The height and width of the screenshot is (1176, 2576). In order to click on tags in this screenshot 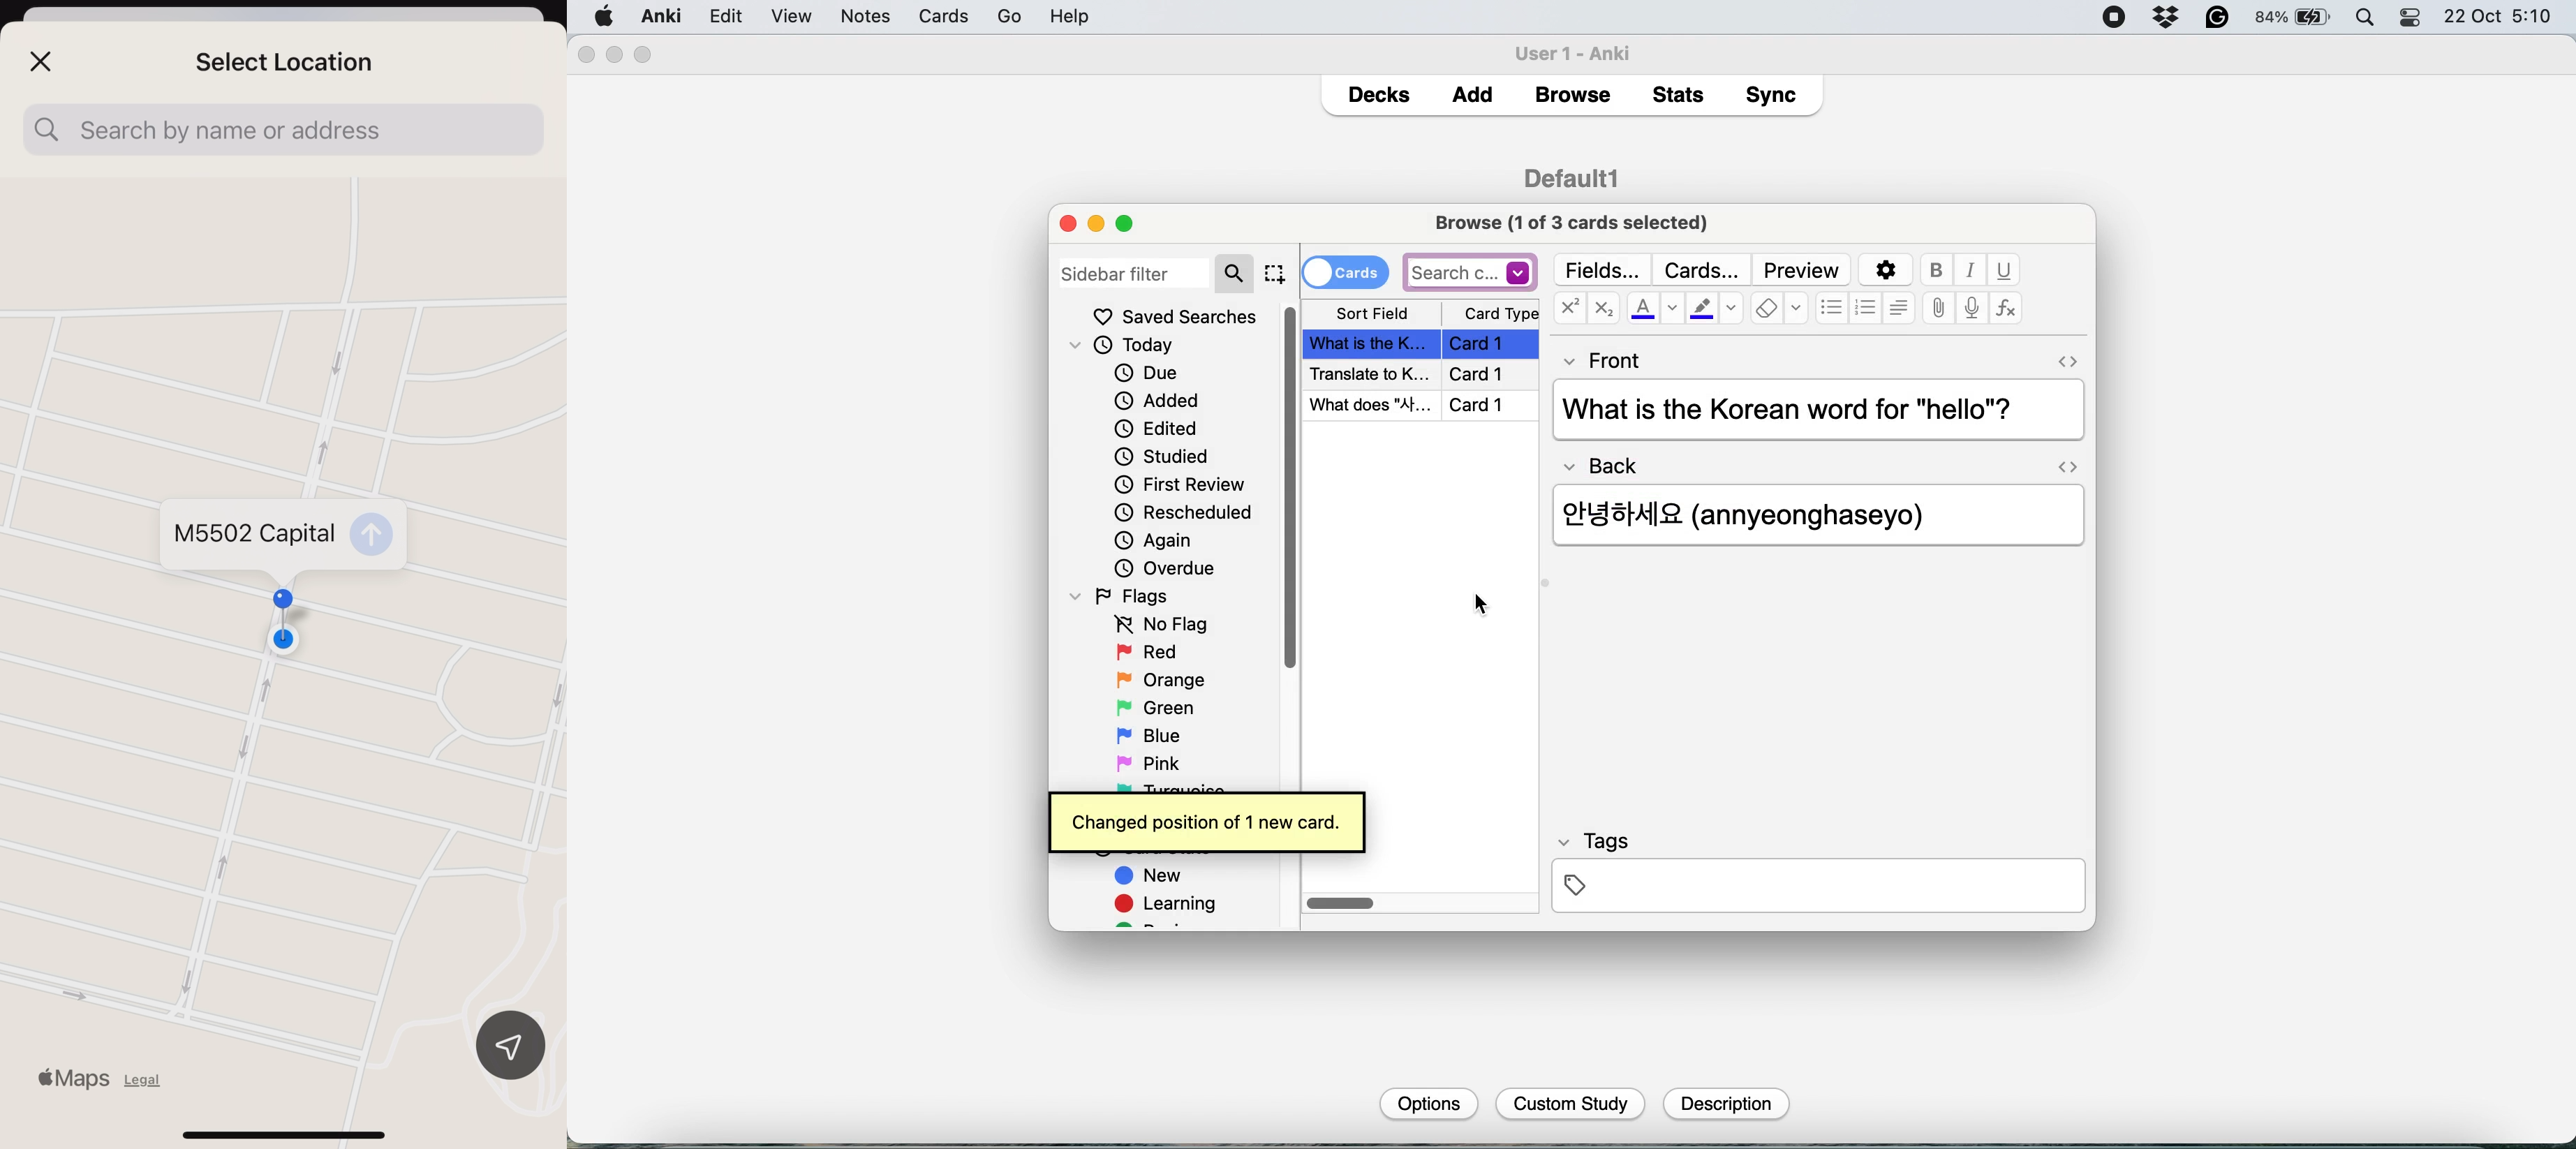, I will do `click(1816, 870)`.